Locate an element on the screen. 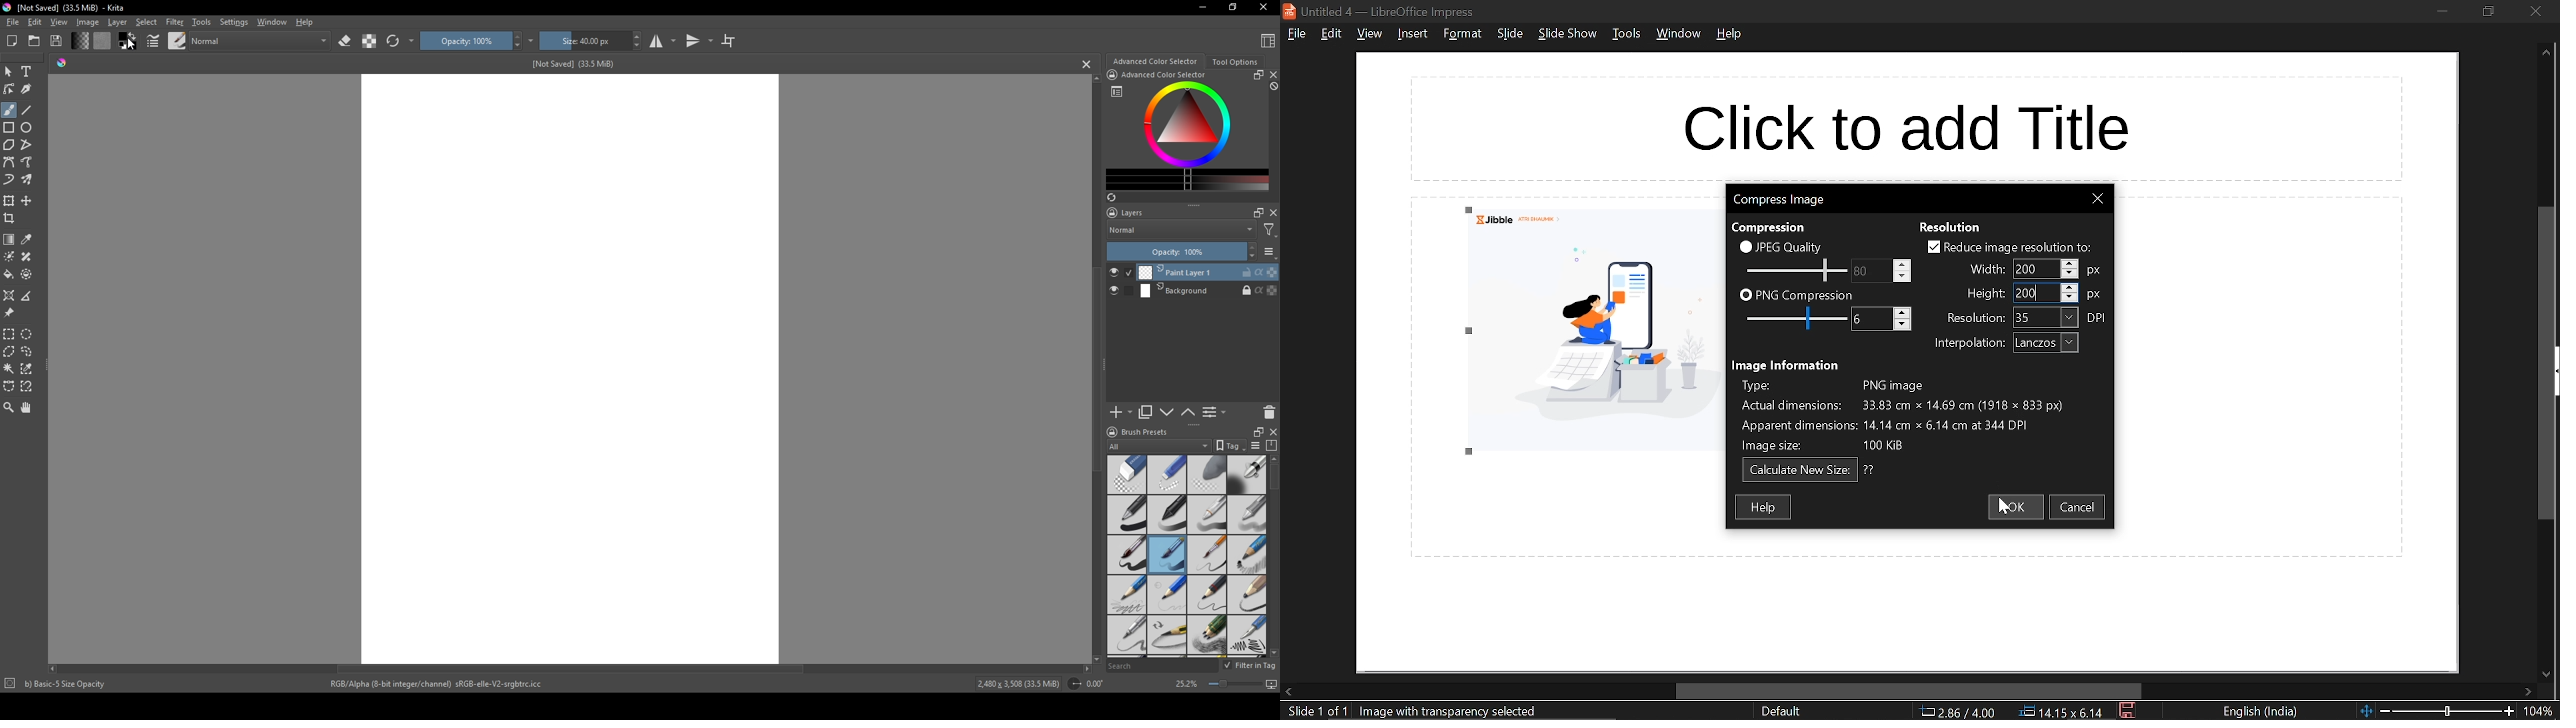 The width and height of the screenshot is (2576, 728). brush is located at coordinates (9, 110).